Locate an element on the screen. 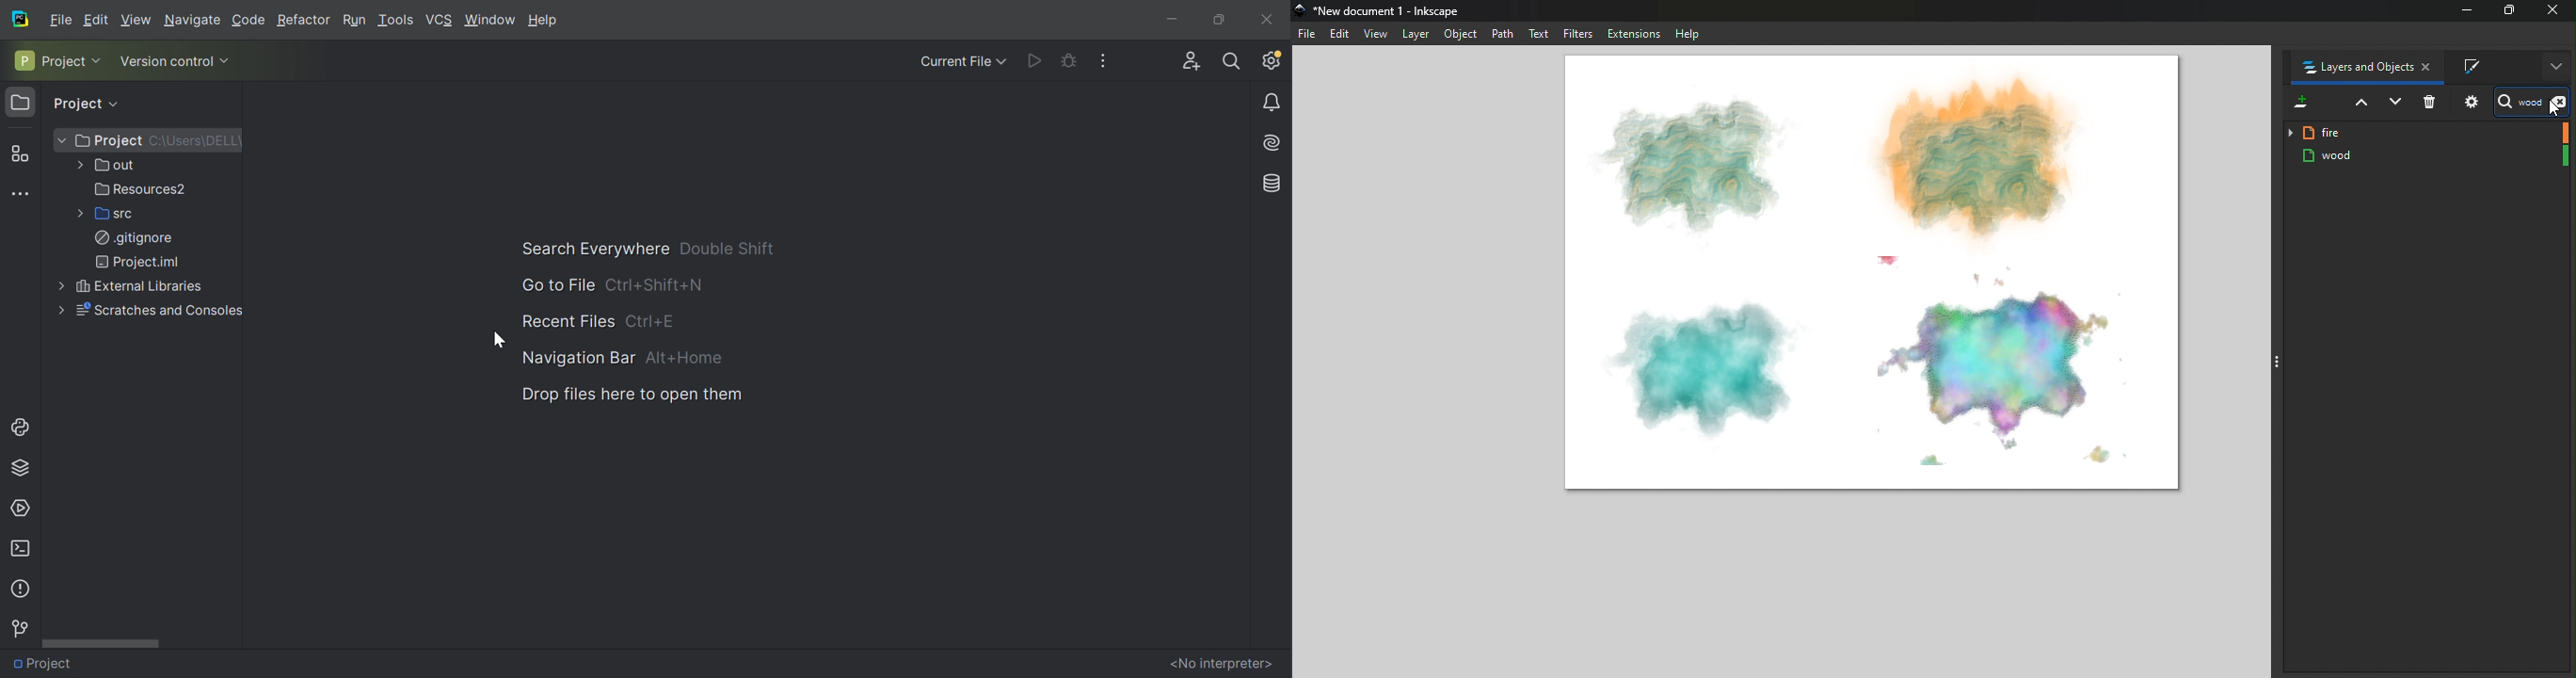 This screenshot has width=2576, height=700. Toggle command panel is located at coordinates (2282, 360).